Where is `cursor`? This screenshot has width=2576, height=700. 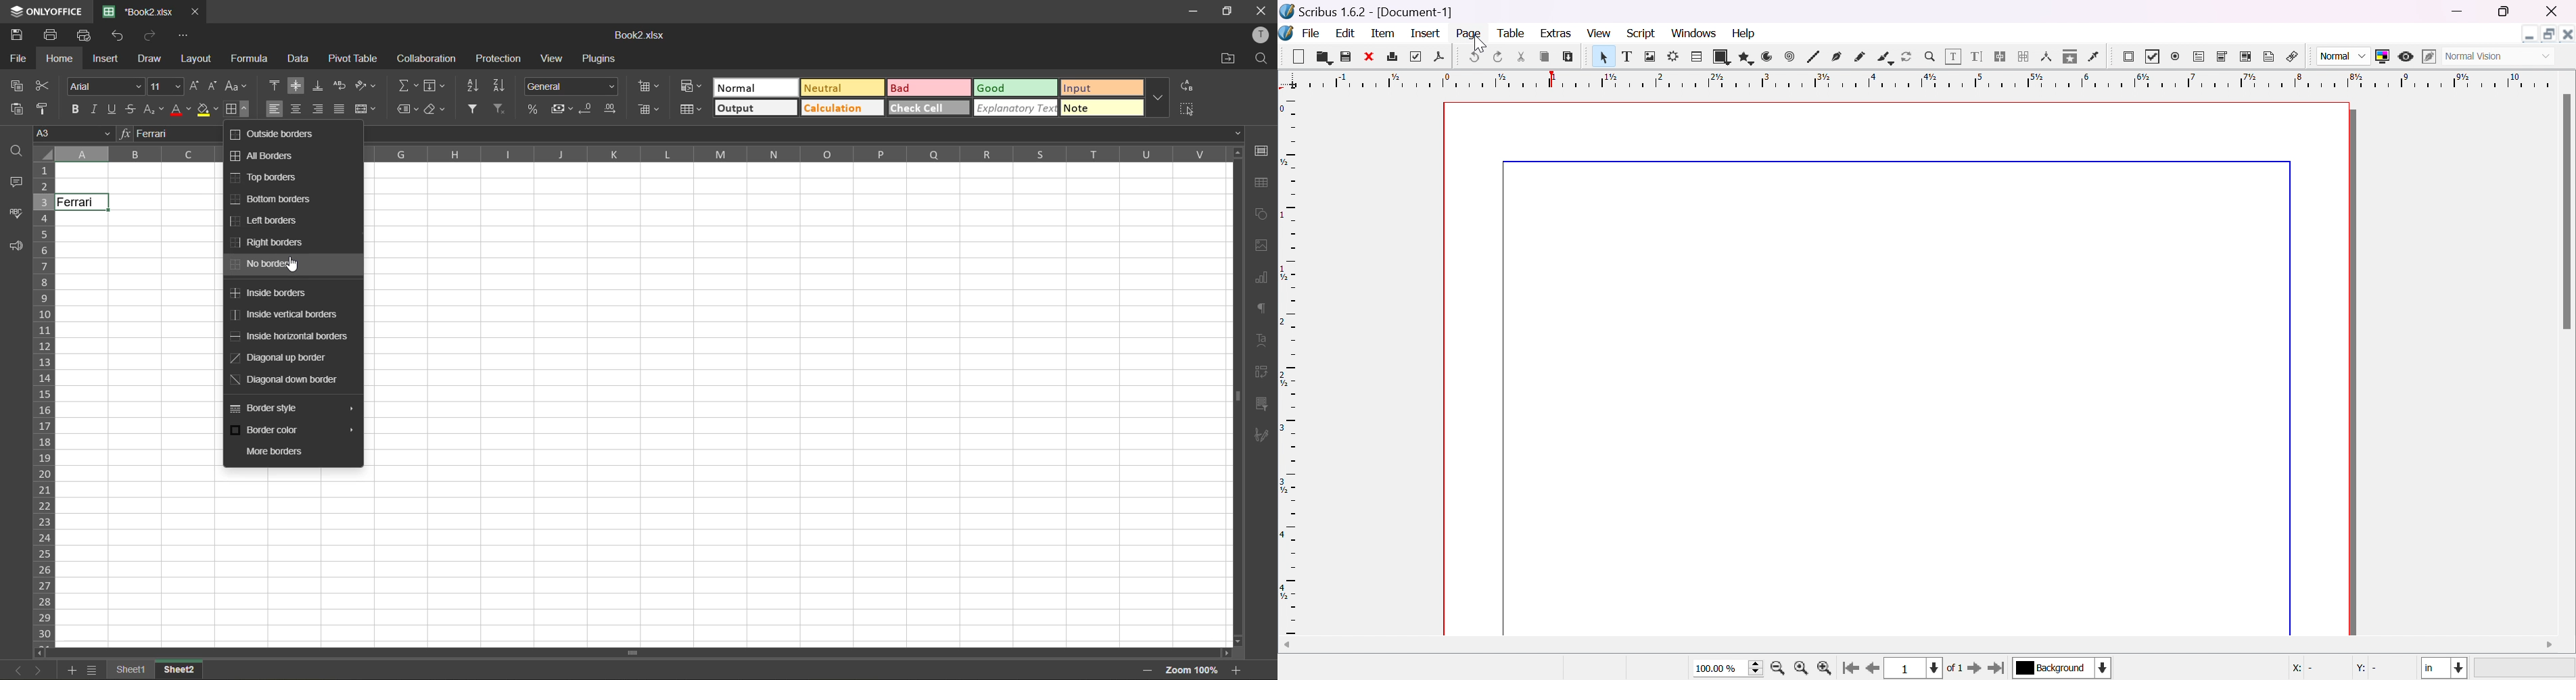
cursor is located at coordinates (293, 268).